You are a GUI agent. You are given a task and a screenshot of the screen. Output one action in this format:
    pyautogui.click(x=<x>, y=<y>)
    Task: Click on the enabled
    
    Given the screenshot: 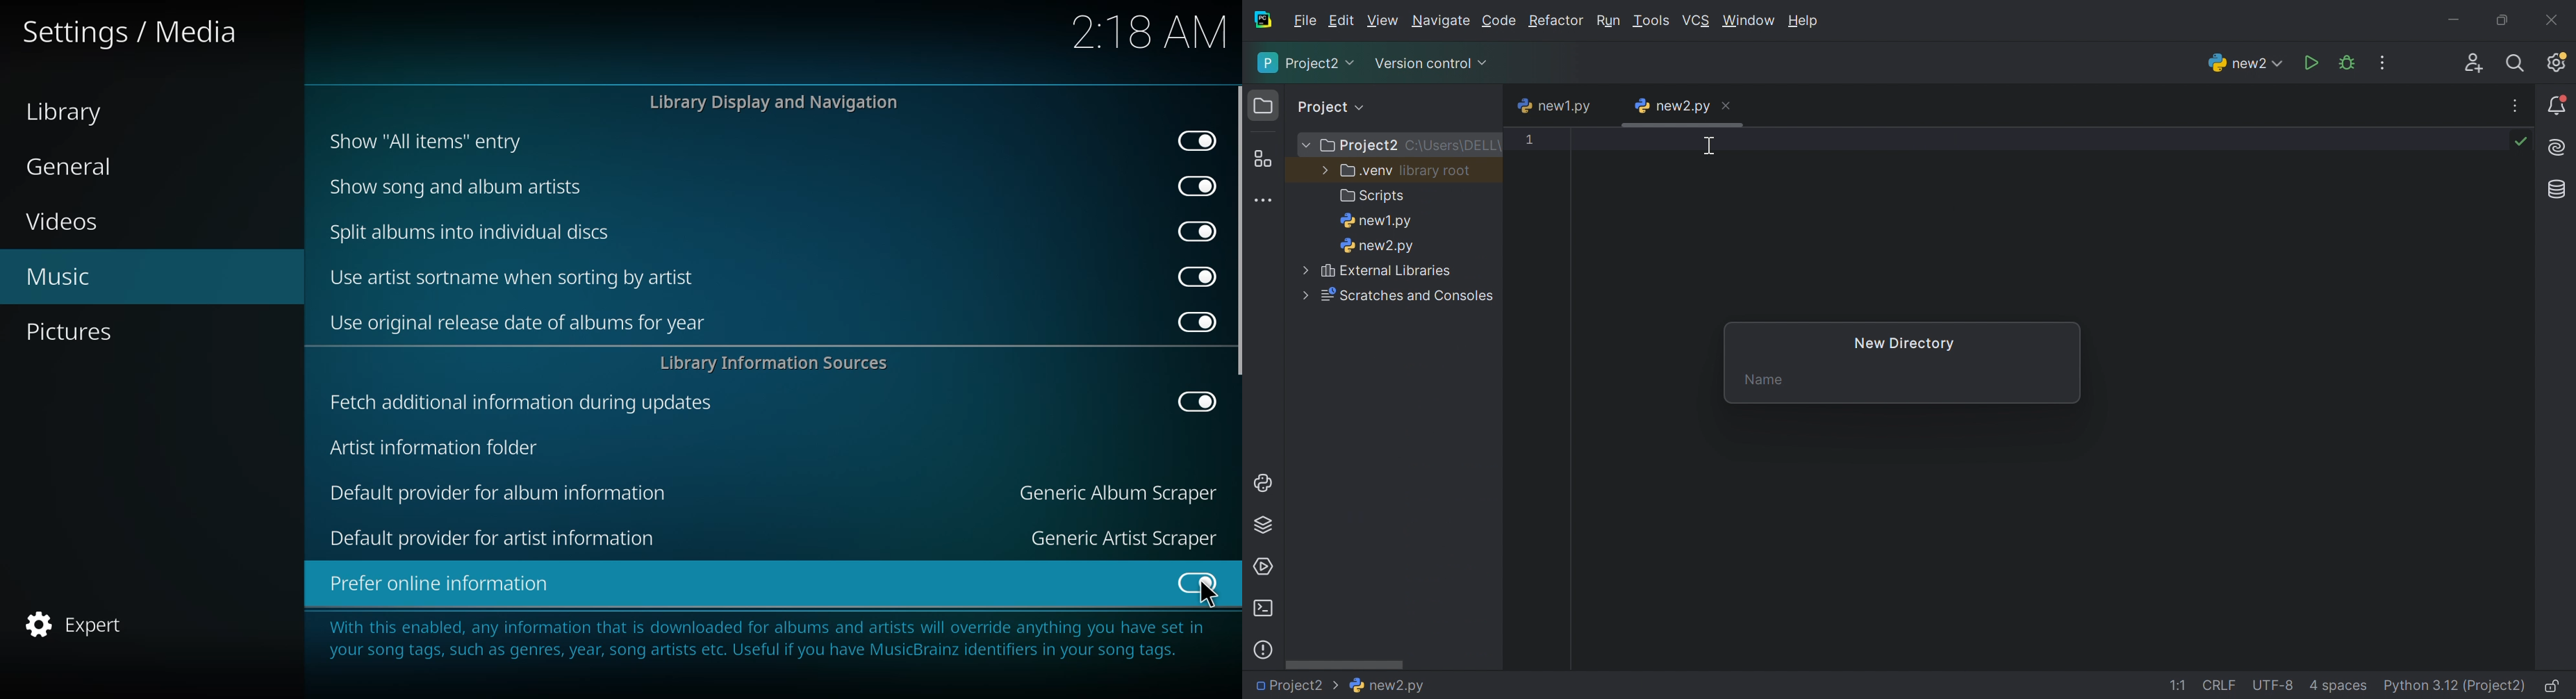 What is the action you would take?
    pyautogui.click(x=1195, y=582)
    